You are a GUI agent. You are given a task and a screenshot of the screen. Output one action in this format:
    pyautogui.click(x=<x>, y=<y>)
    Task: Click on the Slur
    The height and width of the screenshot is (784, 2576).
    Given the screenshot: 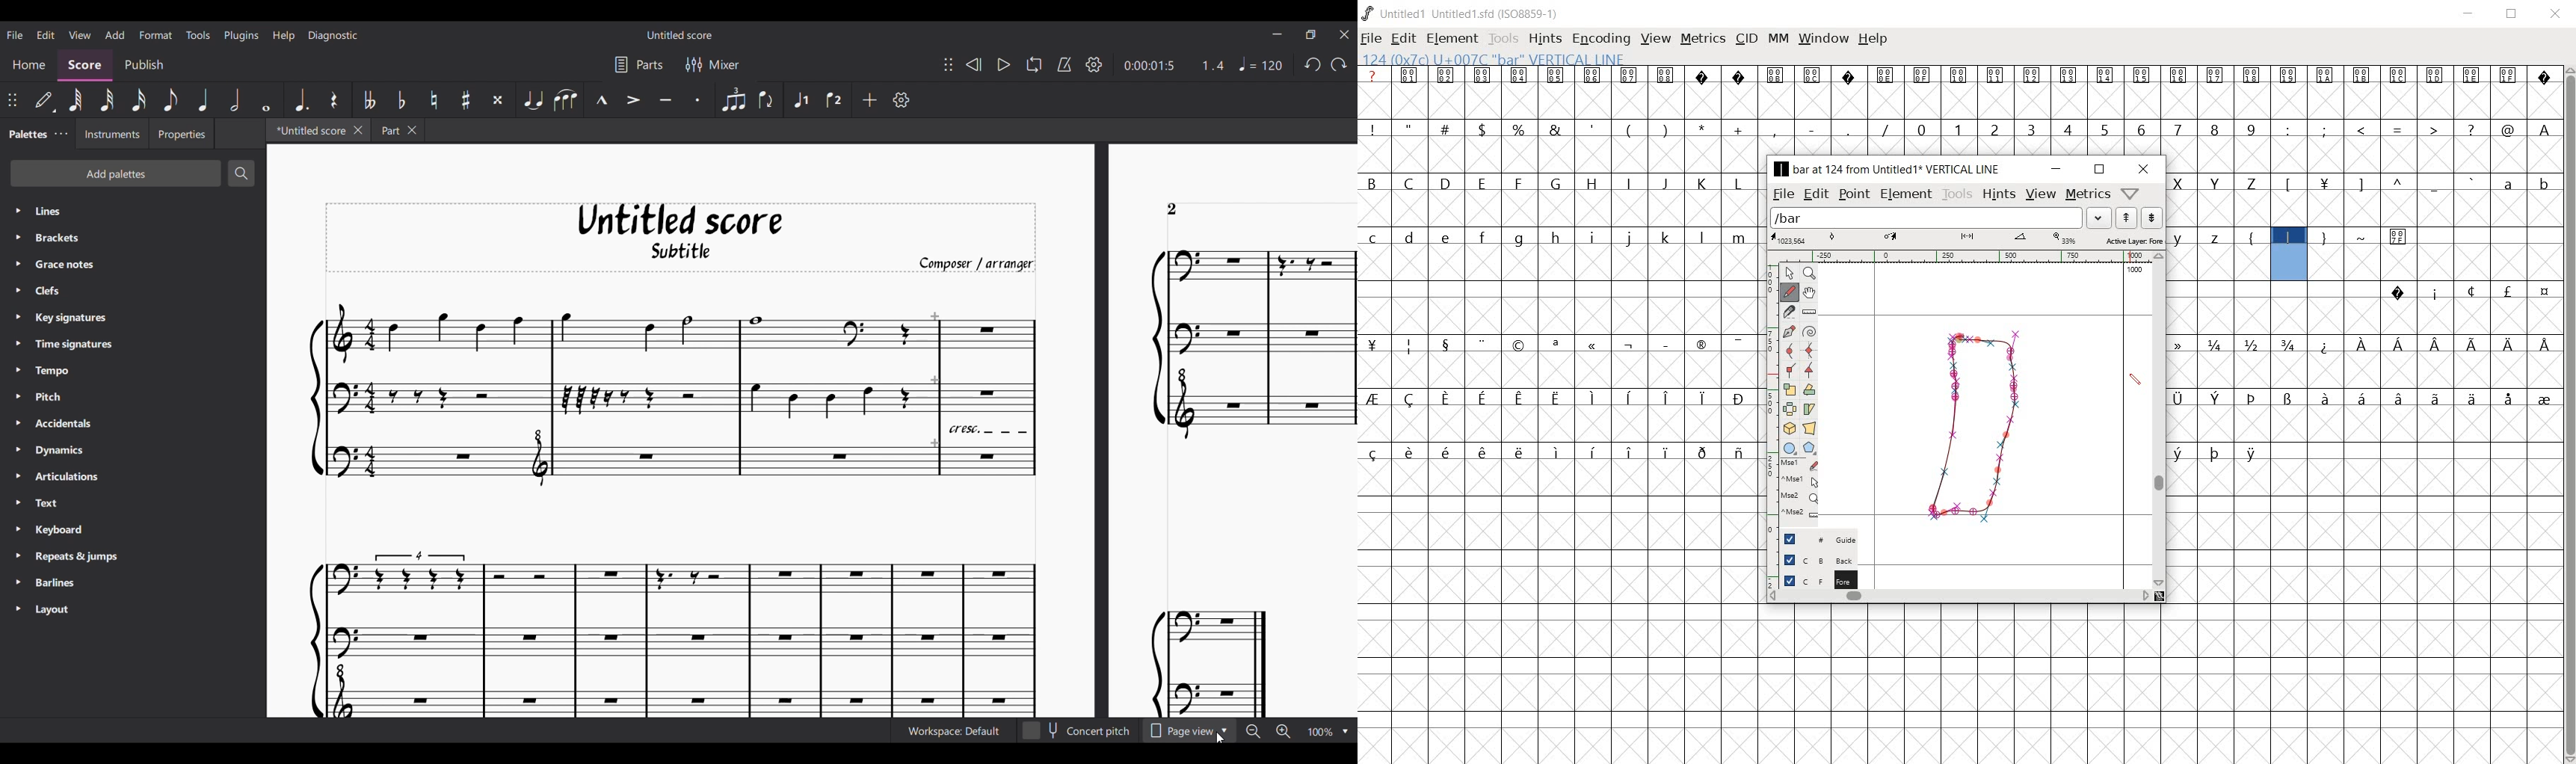 What is the action you would take?
    pyautogui.click(x=565, y=100)
    